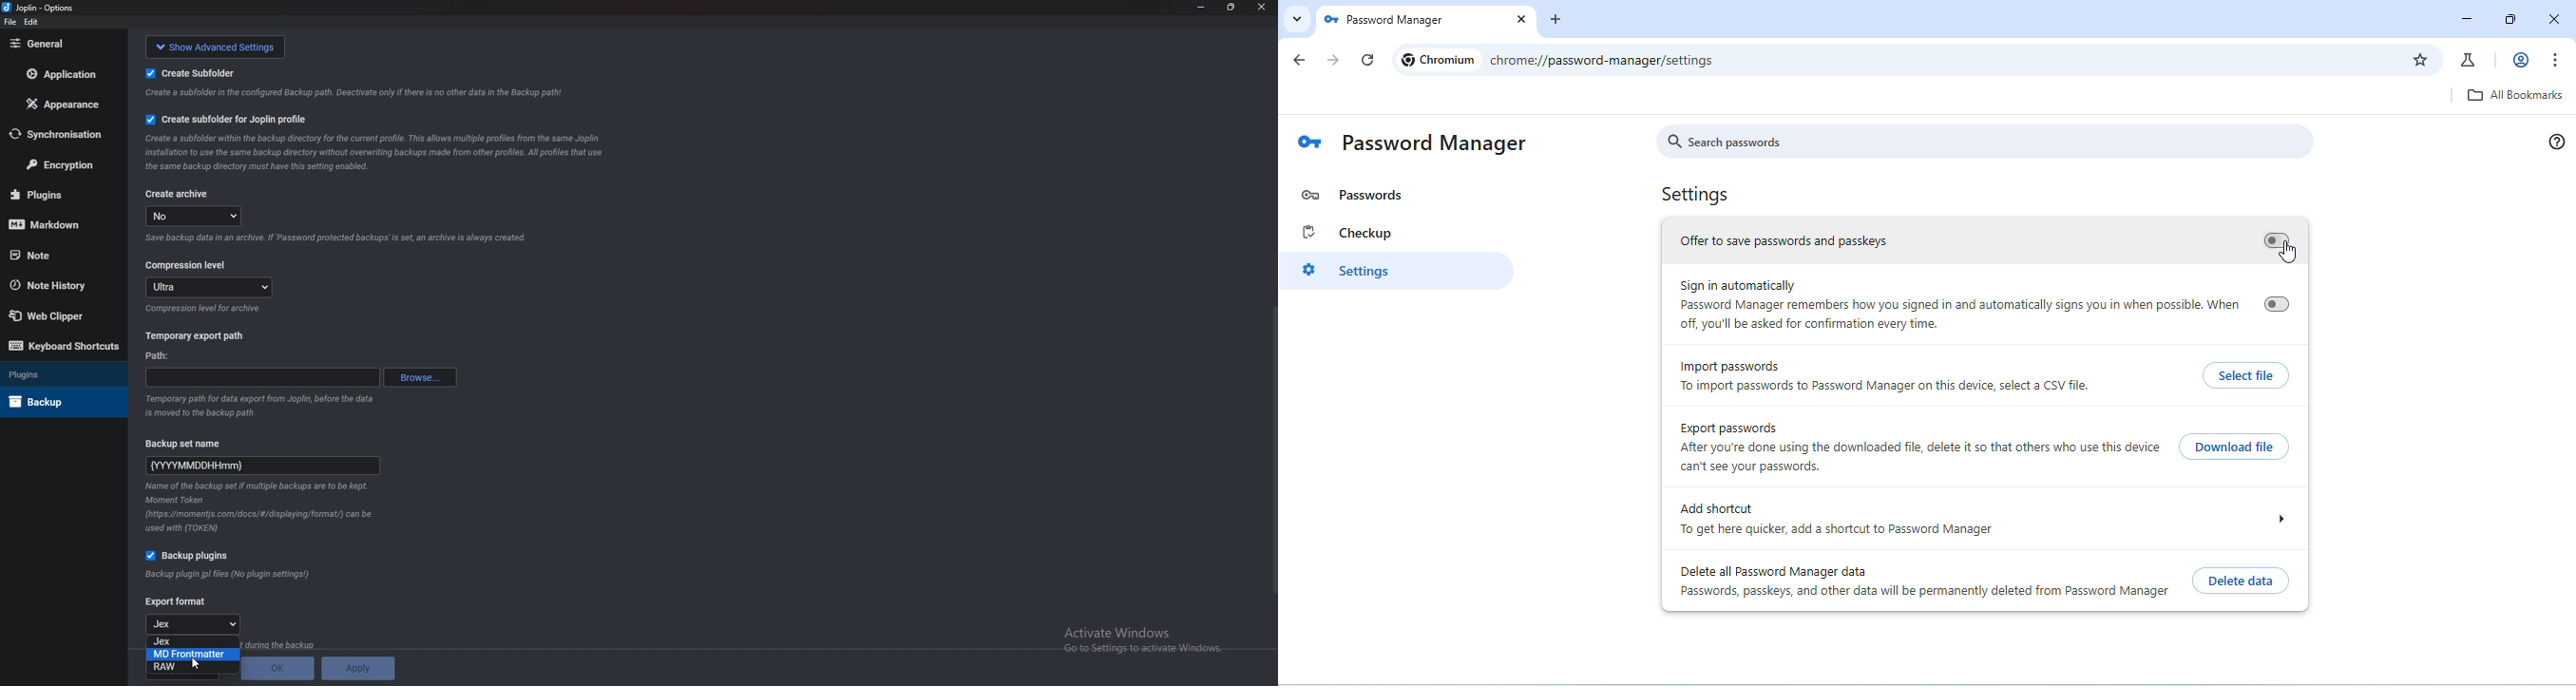 This screenshot has height=700, width=2576. Describe the element at coordinates (2509, 19) in the screenshot. I see `resize` at that location.